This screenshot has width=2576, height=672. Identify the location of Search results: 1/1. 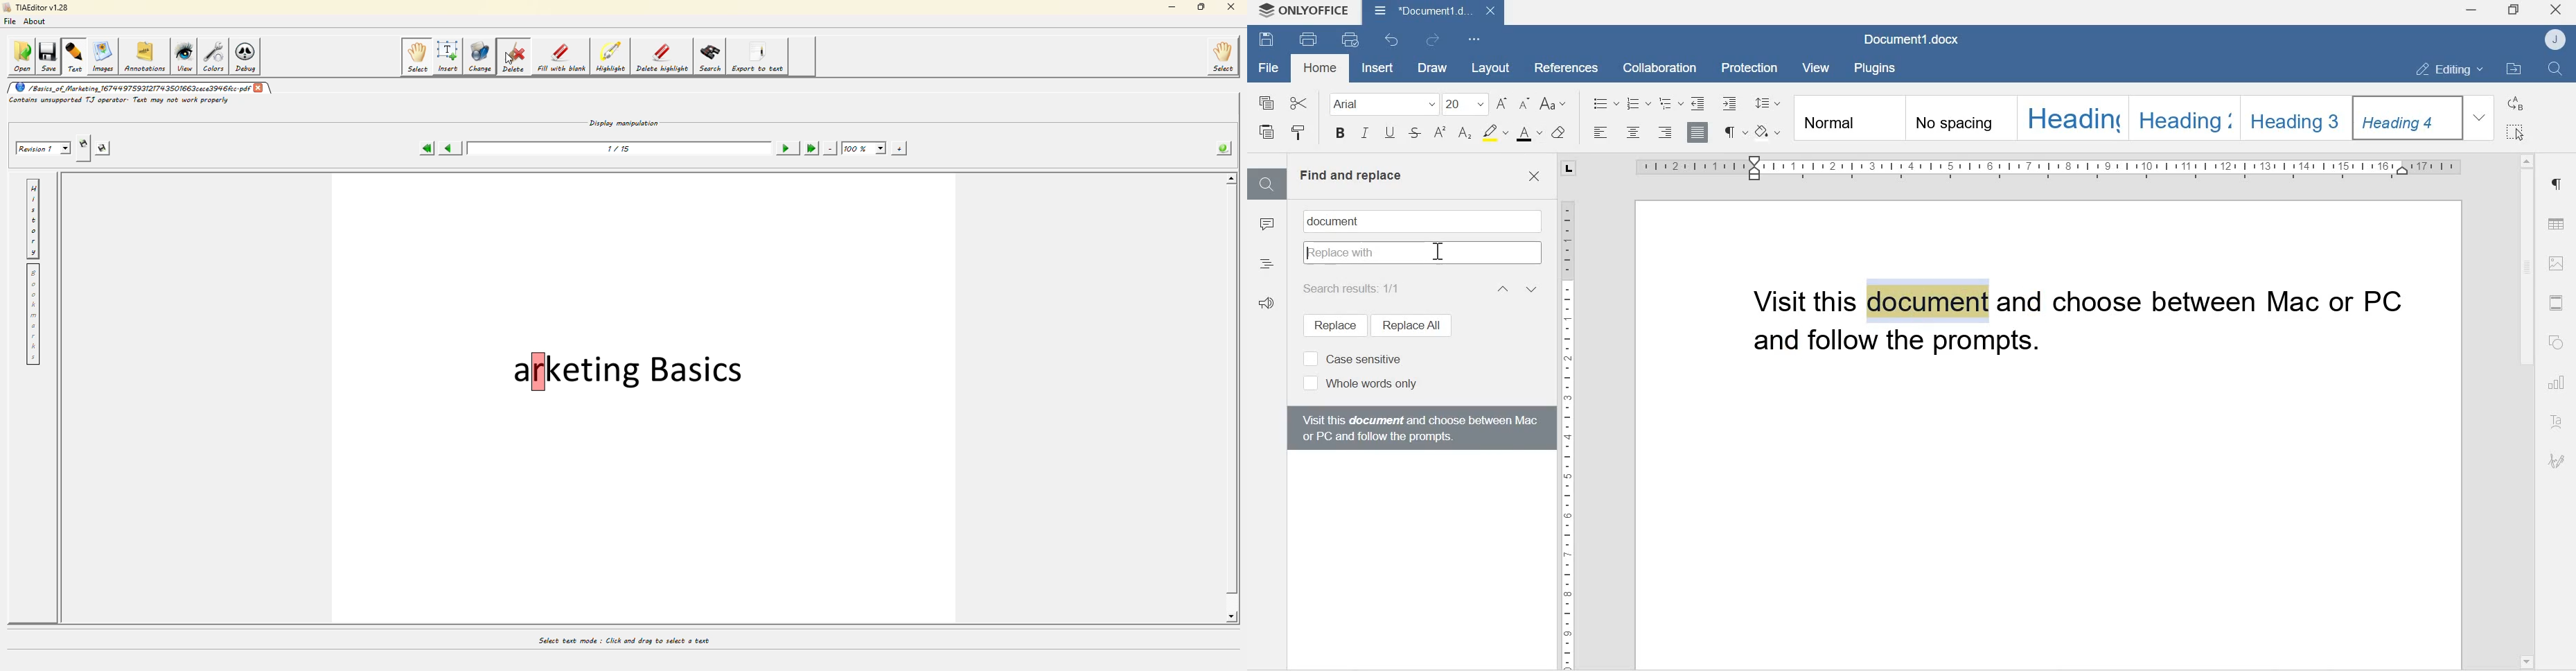
(1357, 288).